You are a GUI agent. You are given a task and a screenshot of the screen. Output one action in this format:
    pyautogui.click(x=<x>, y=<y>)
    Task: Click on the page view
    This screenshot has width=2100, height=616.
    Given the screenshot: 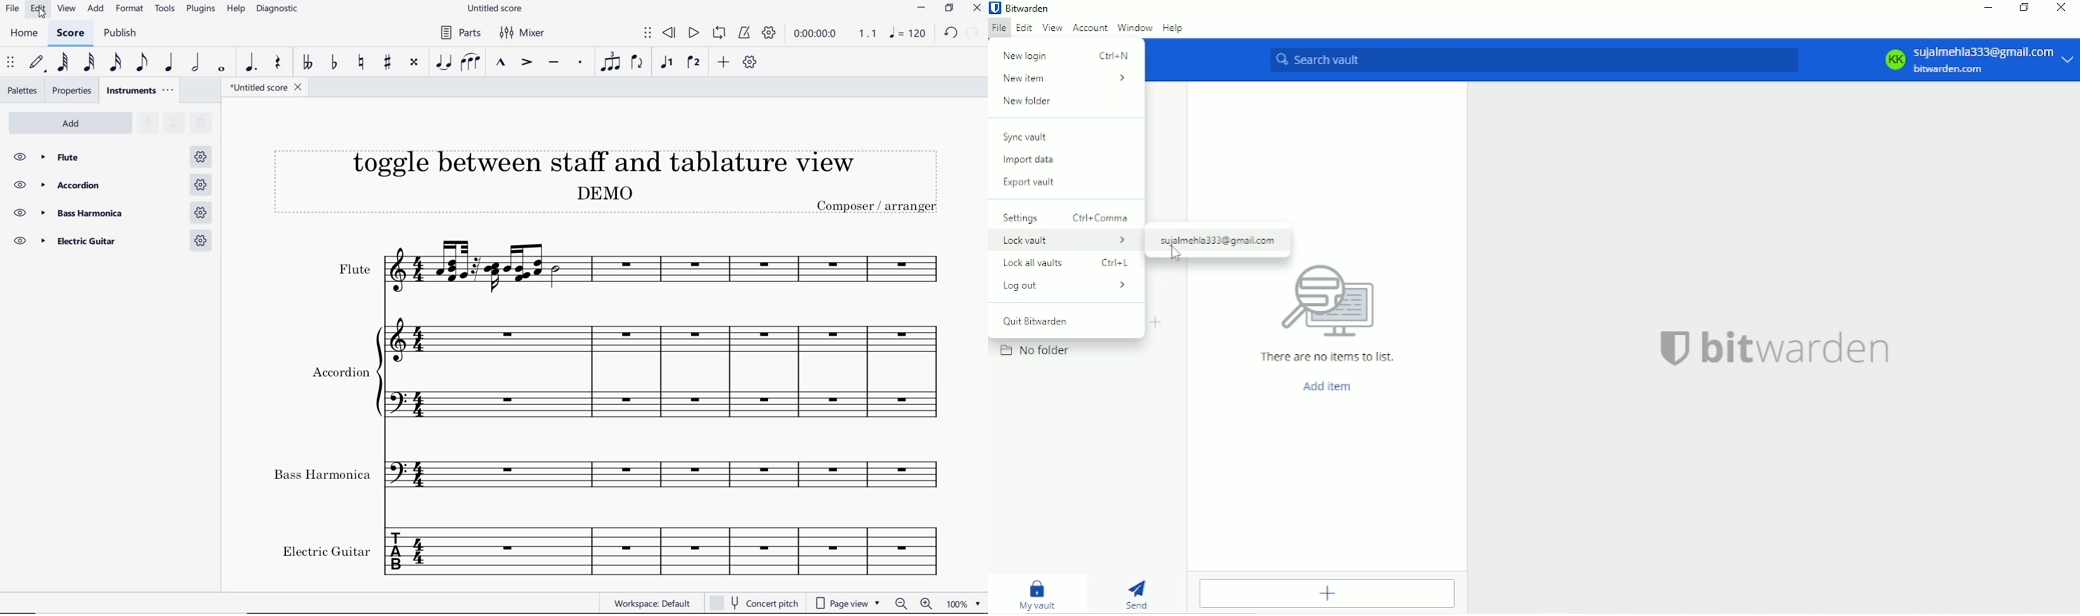 What is the action you would take?
    pyautogui.click(x=848, y=603)
    